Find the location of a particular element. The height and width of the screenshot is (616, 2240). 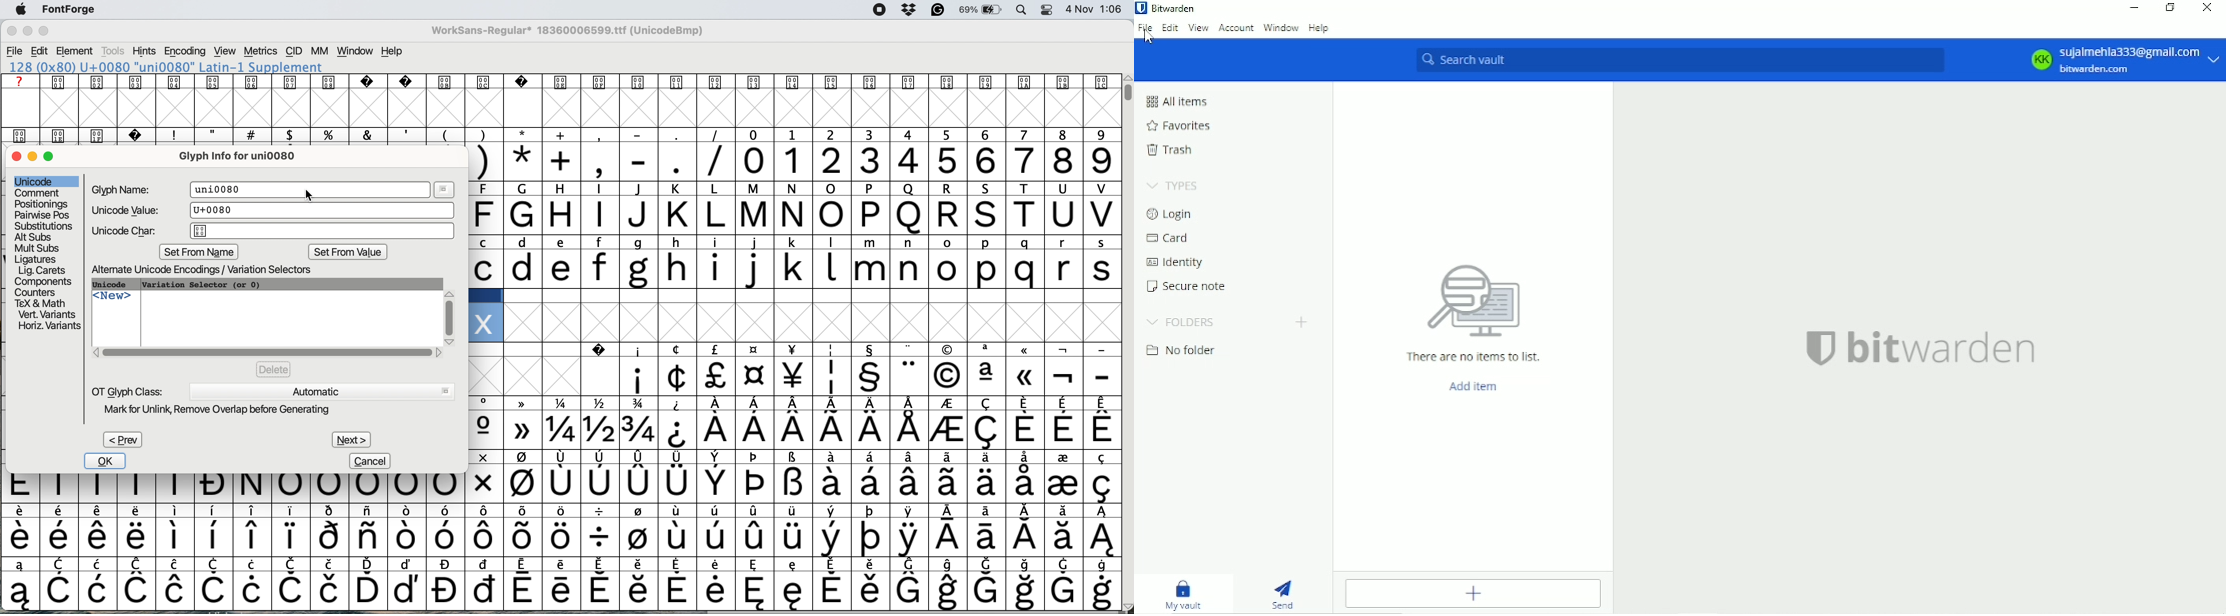

cancel is located at coordinates (372, 461).